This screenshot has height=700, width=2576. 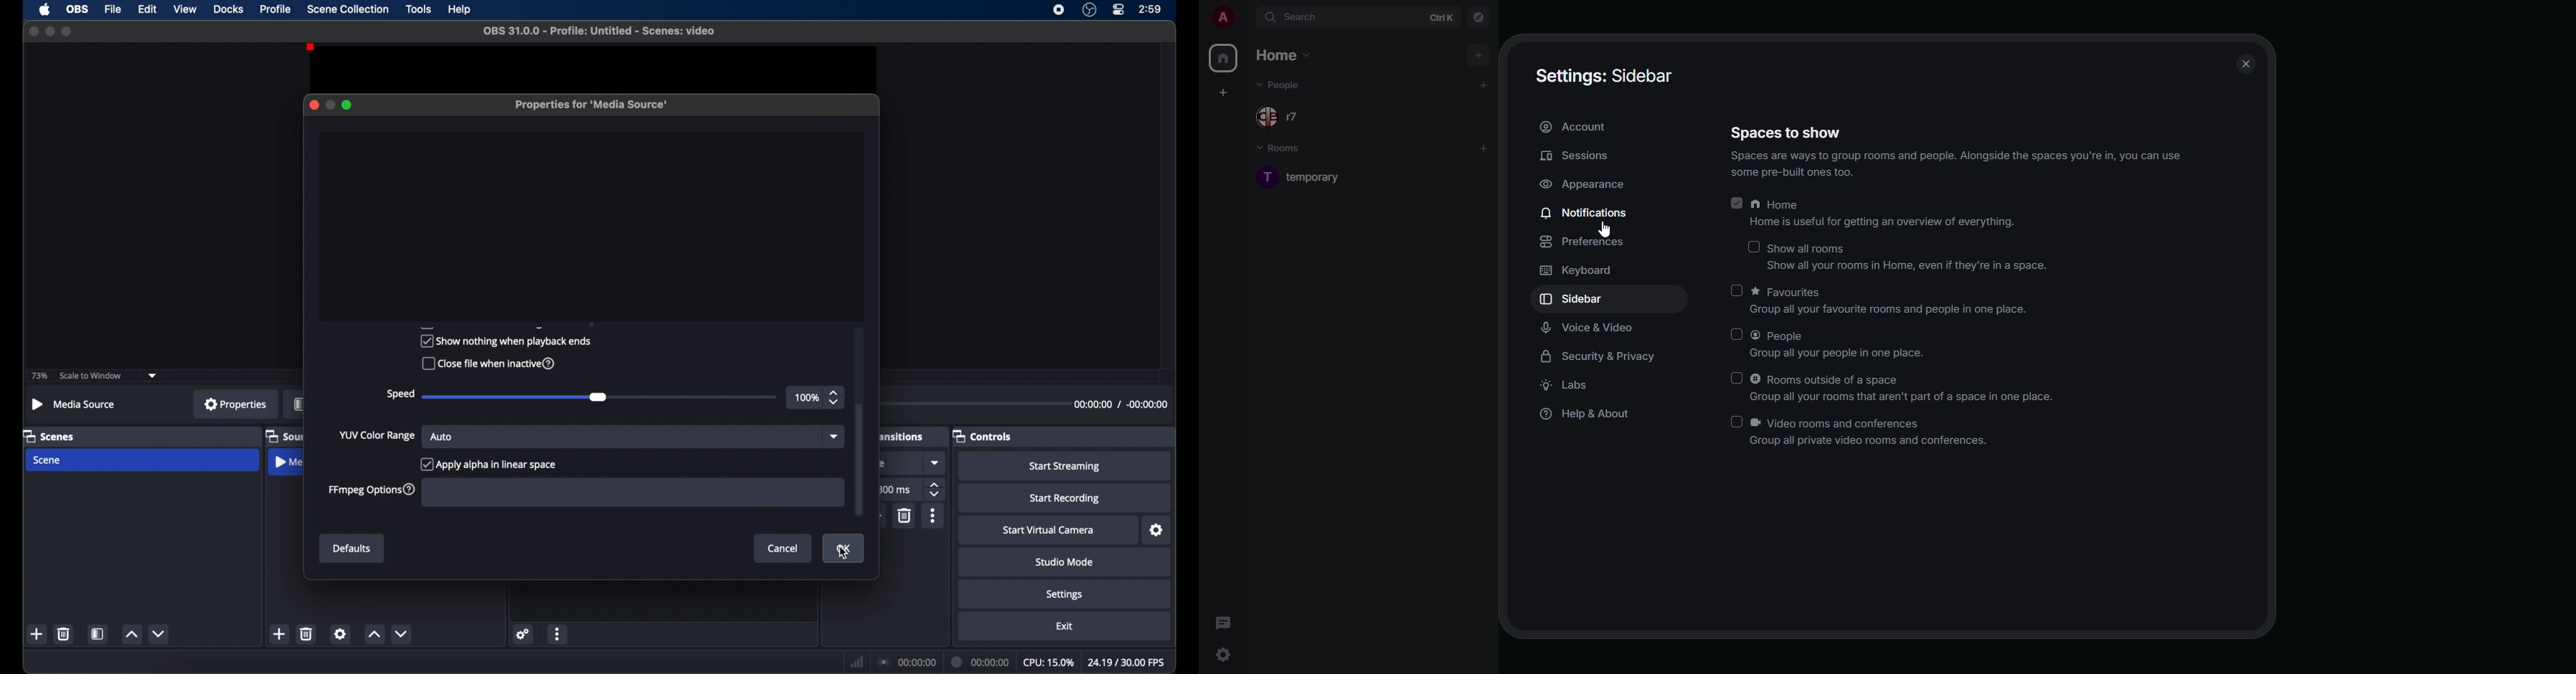 I want to click on obscure label, so click(x=283, y=436).